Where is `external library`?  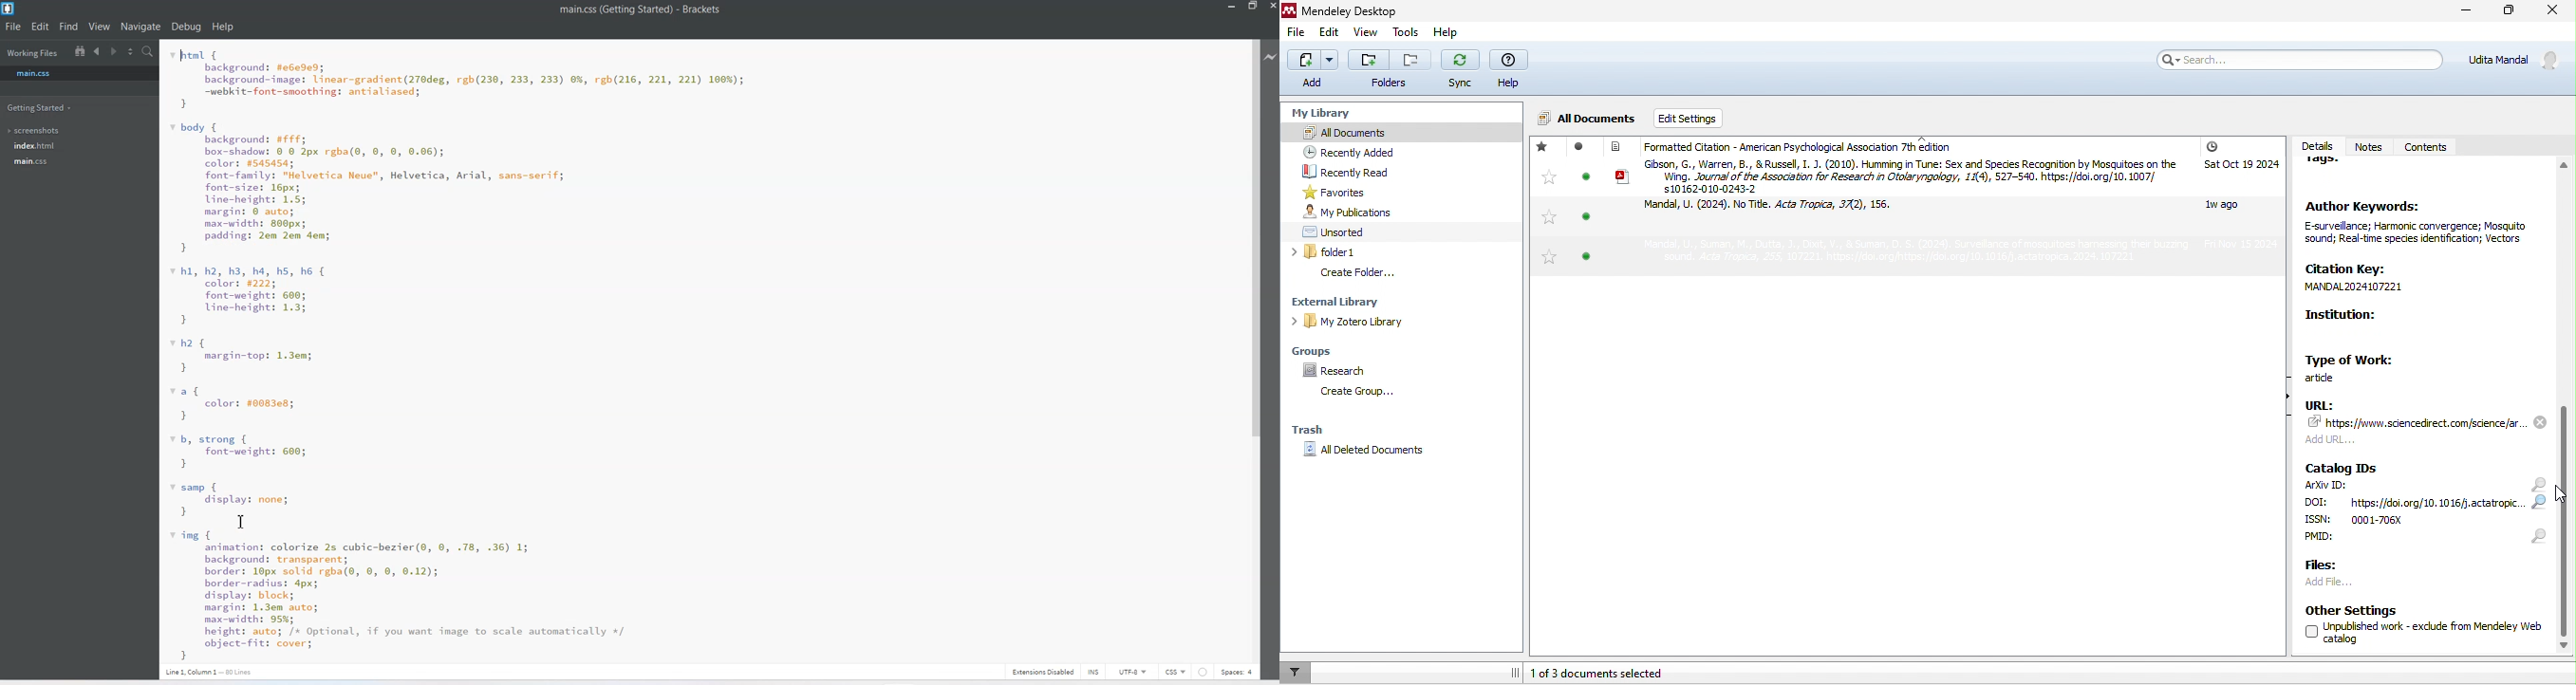
external library is located at coordinates (1382, 301).